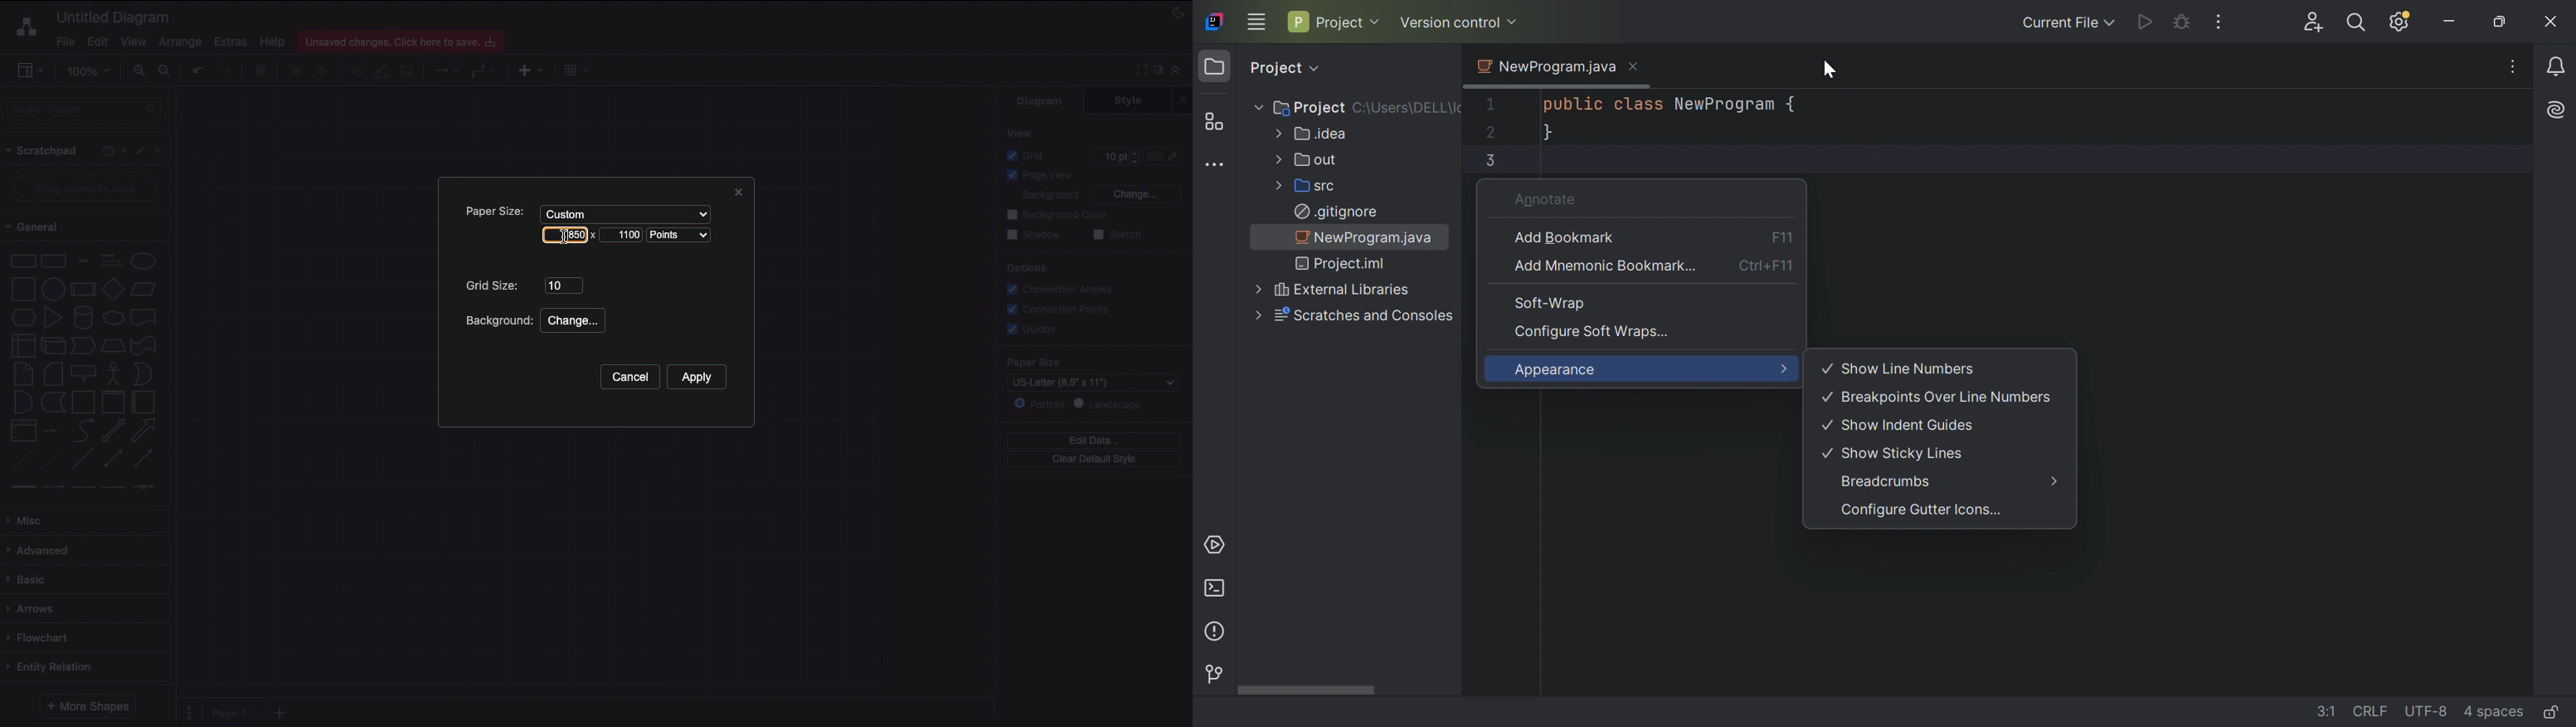 This screenshot has width=2576, height=728. Describe the element at coordinates (41, 637) in the screenshot. I see `Flowchart` at that location.